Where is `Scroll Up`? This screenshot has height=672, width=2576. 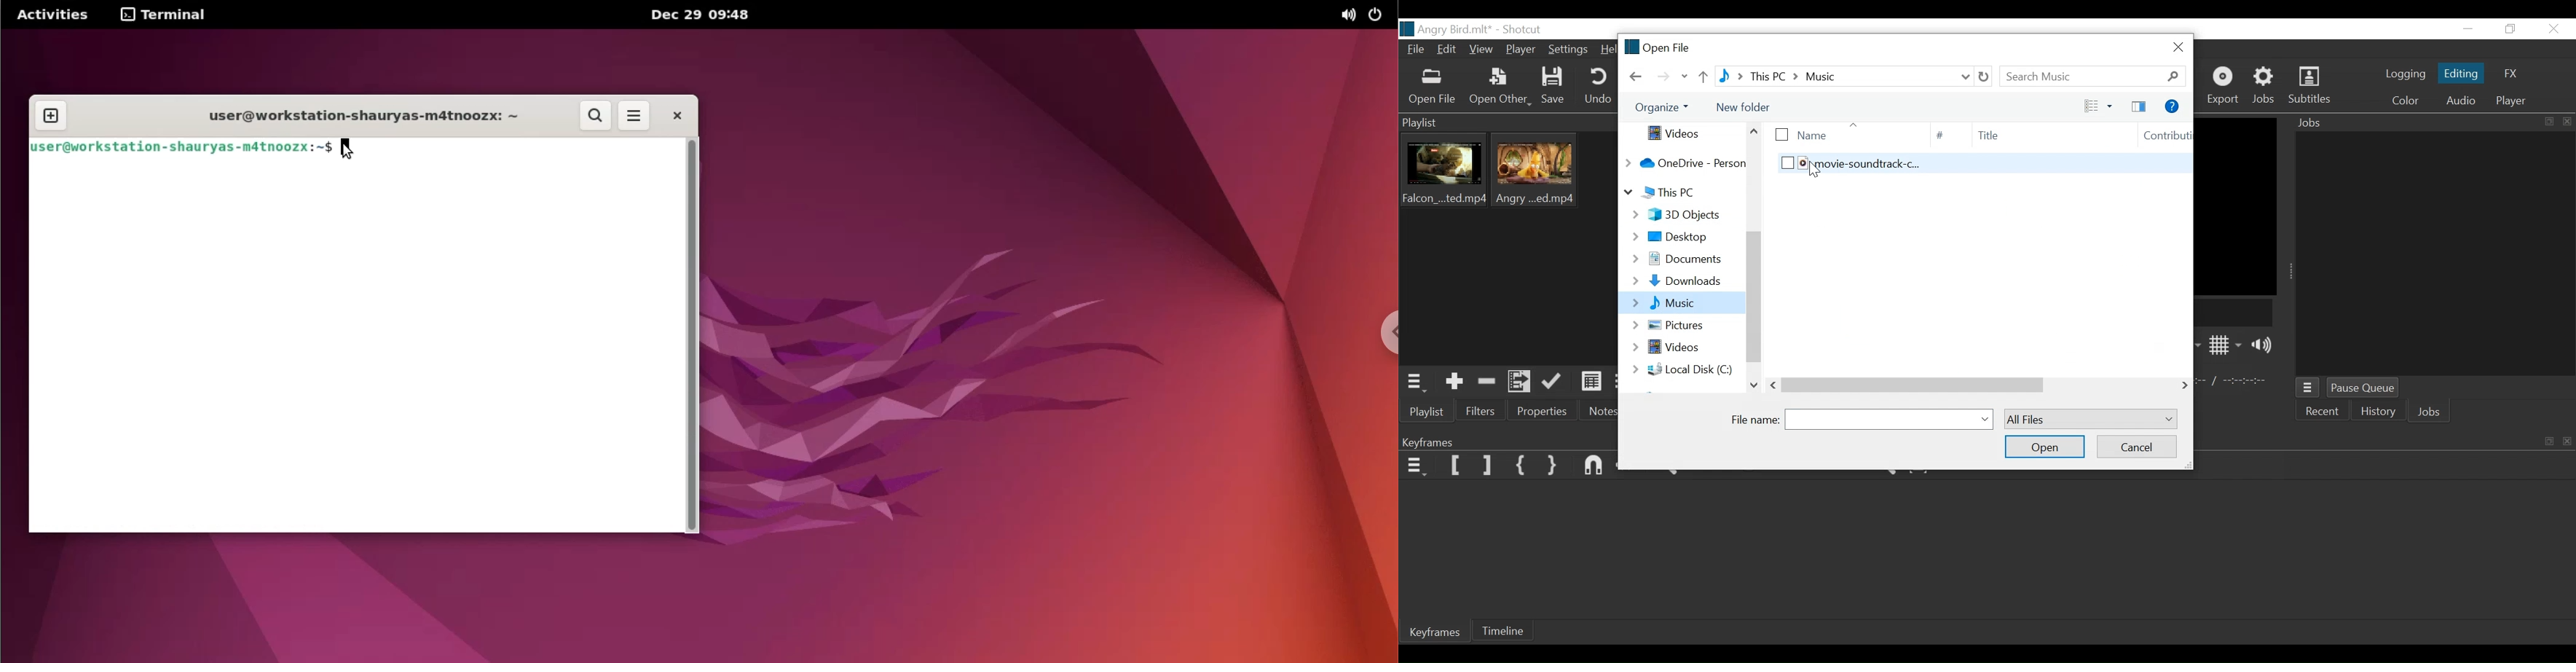
Scroll Up is located at coordinates (1754, 131).